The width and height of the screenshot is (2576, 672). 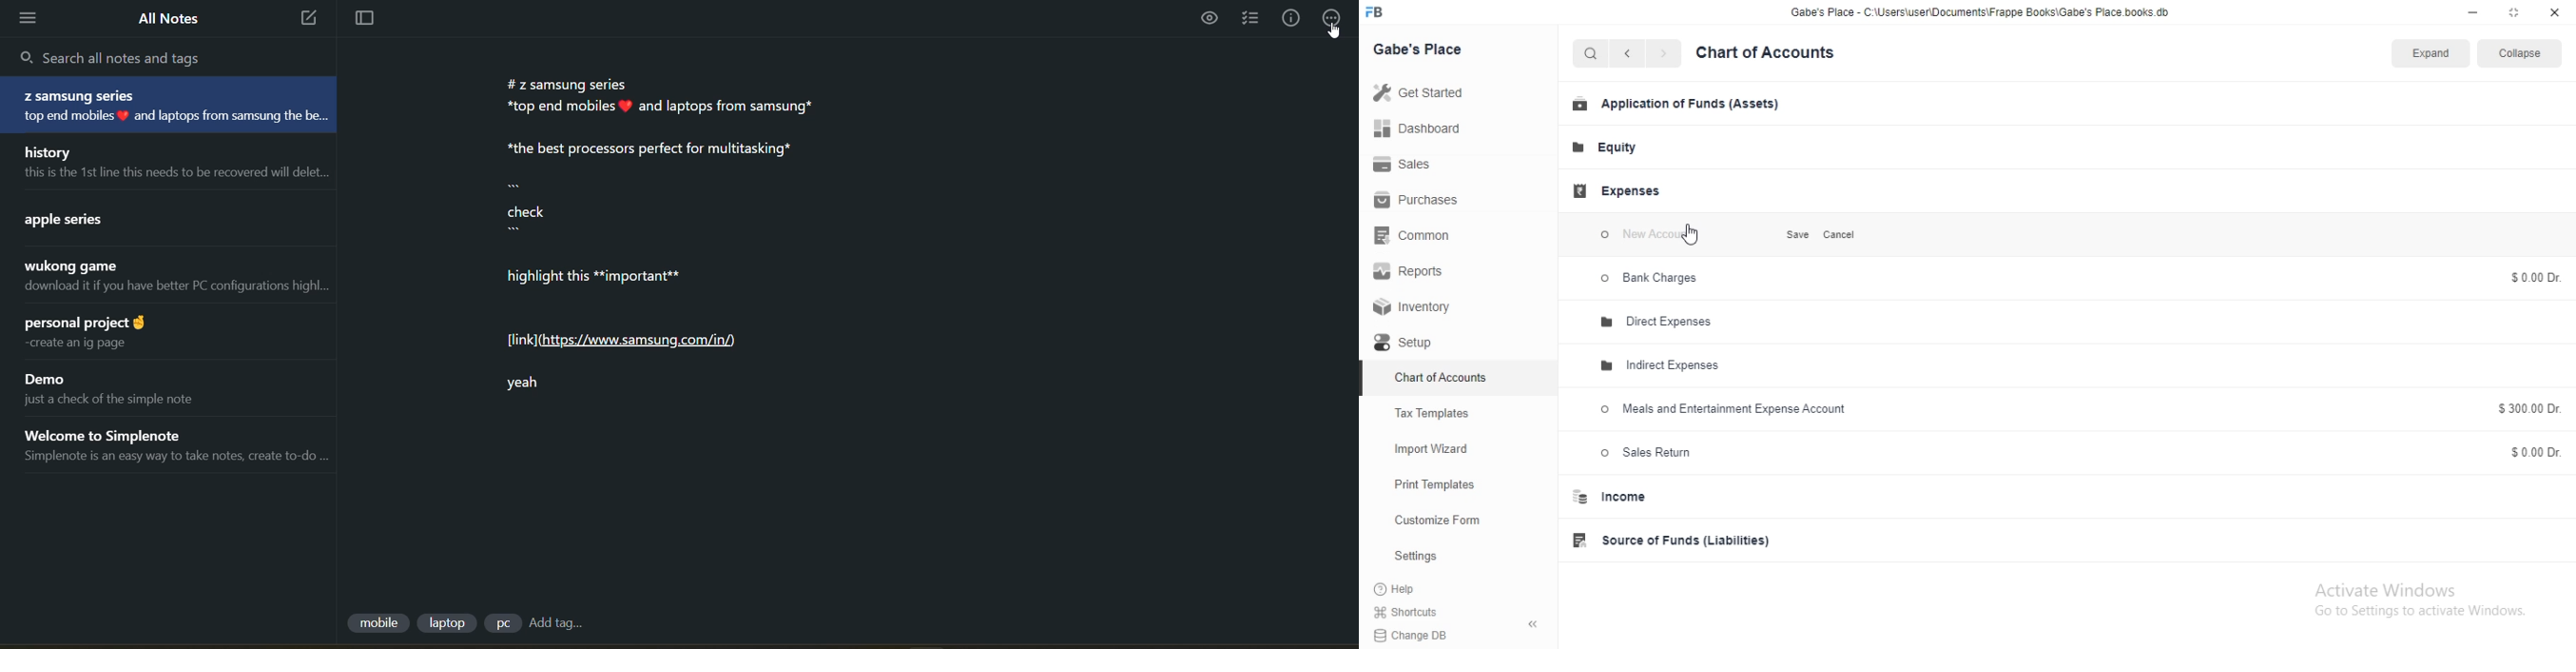 What do you see at coordinates (1439, 519) in the screenshot?
I see `Customize Form` at bounding box center [1439, 519].